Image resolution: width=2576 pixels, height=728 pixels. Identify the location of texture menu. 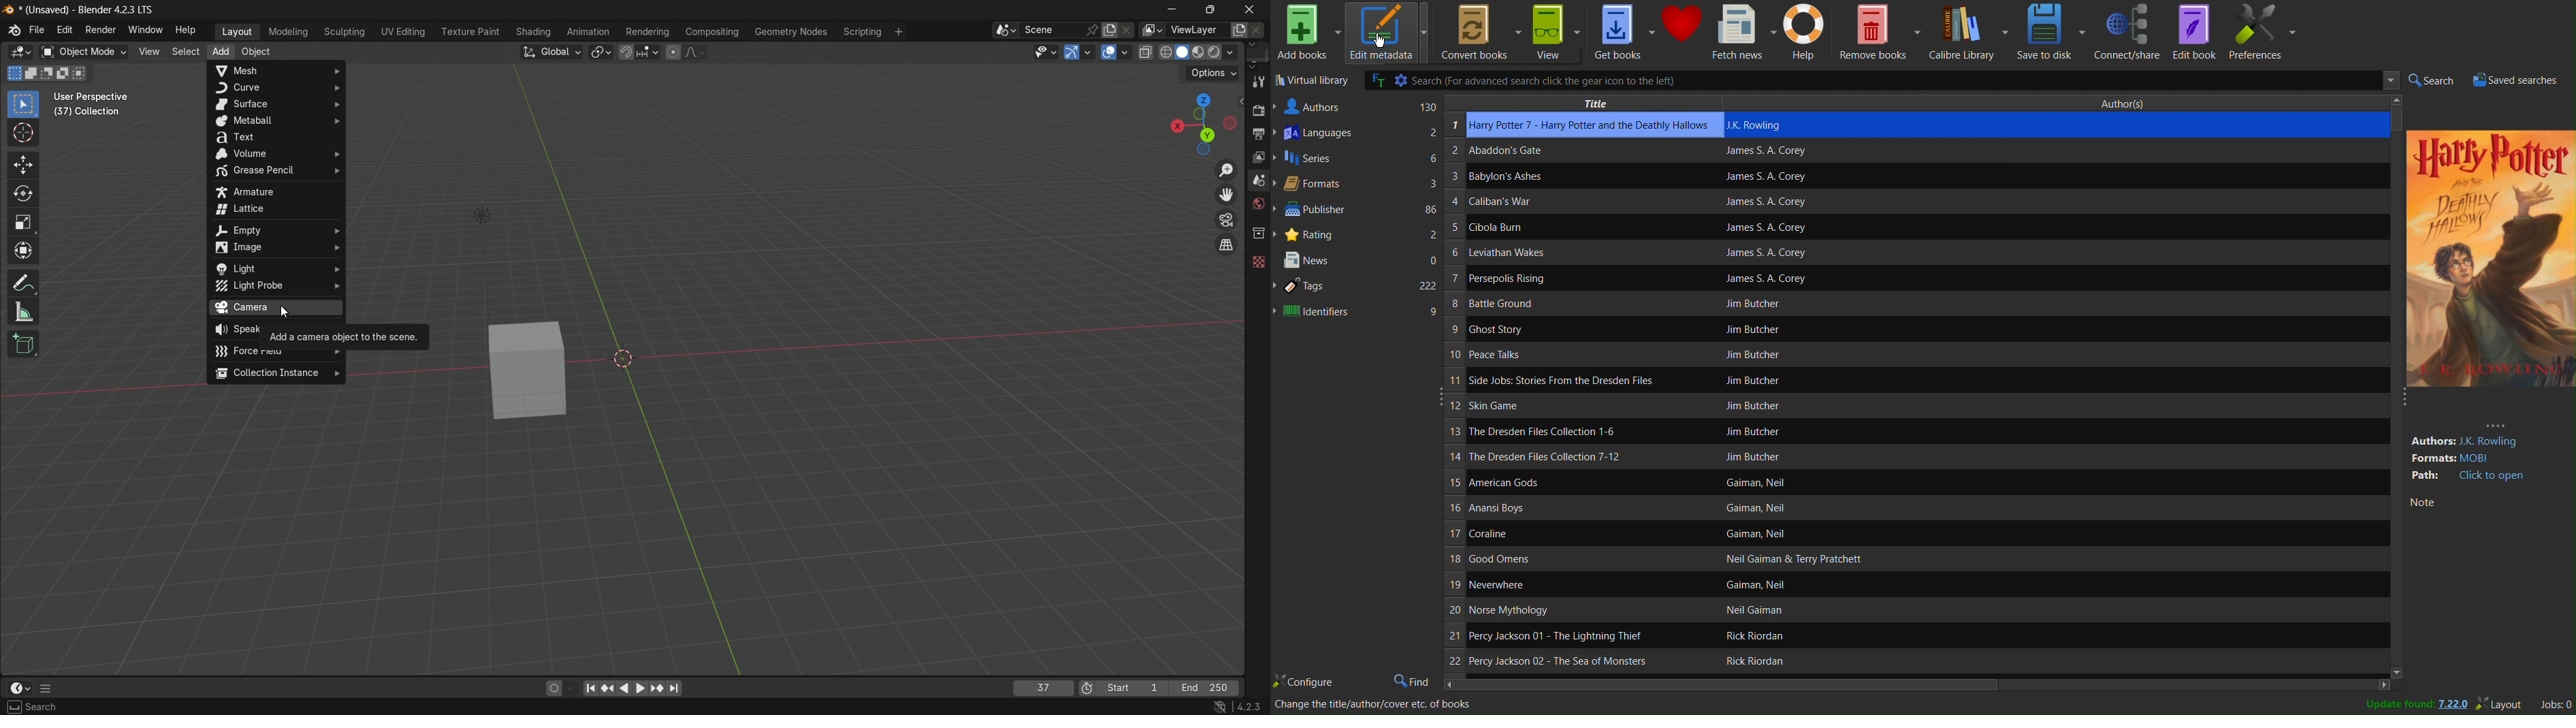
(468, 32).